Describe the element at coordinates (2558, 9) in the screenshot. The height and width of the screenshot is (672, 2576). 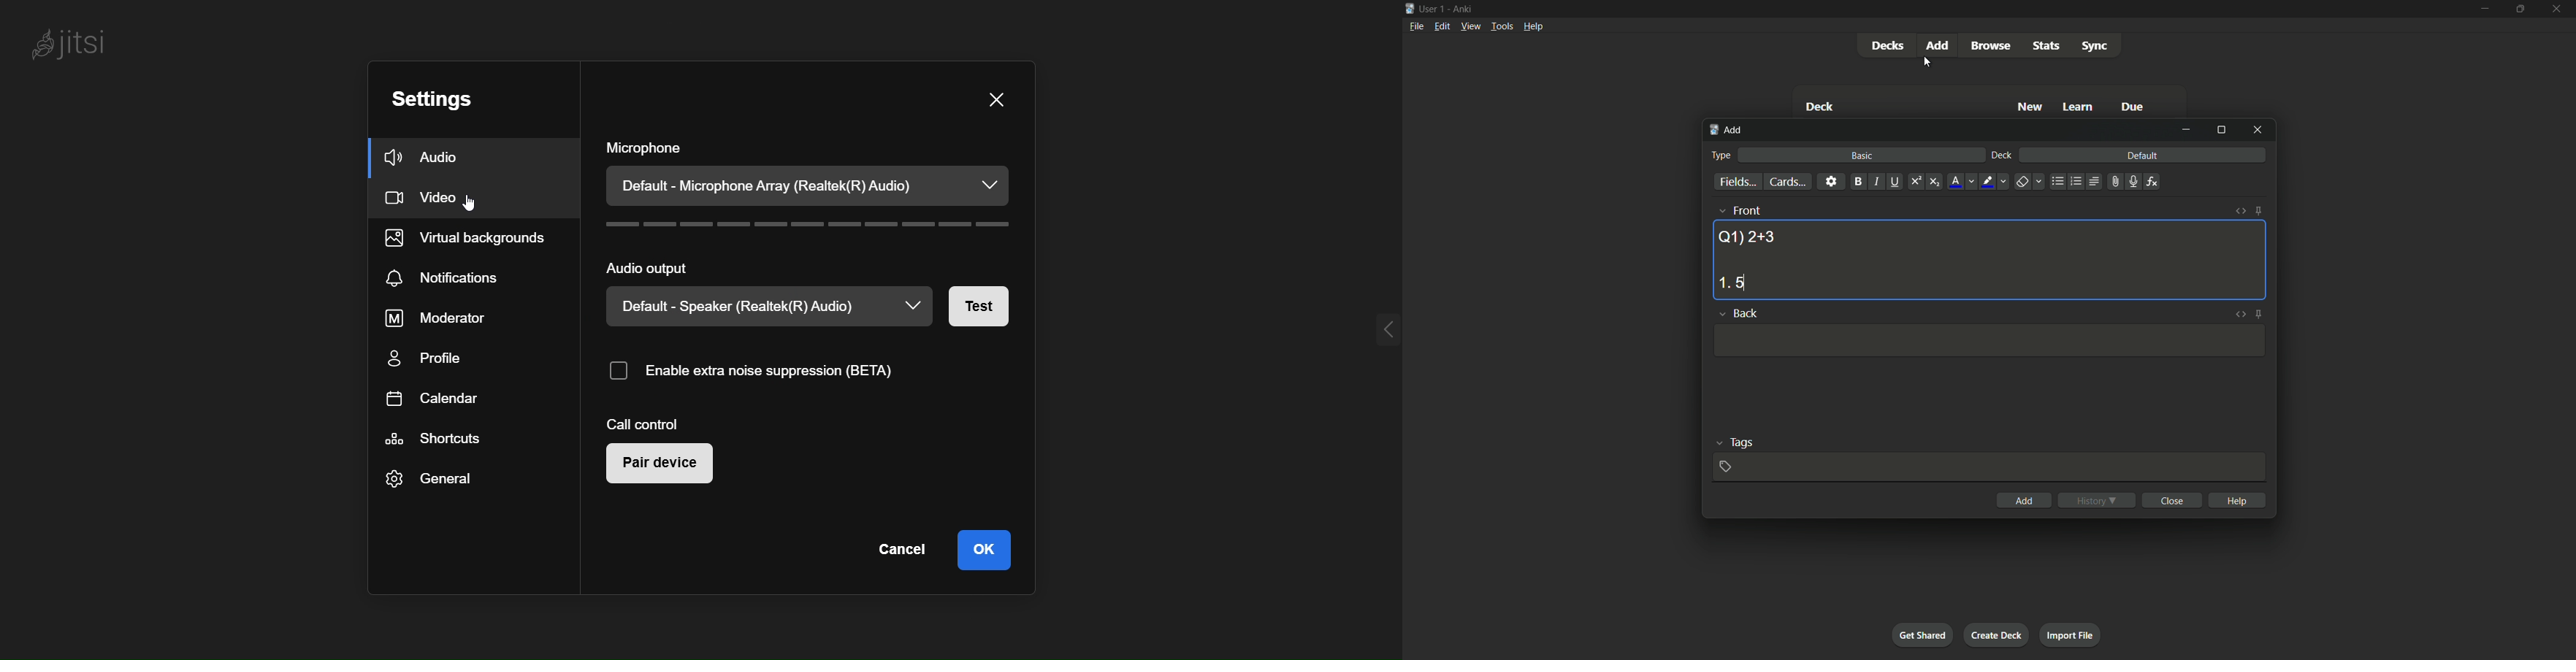
I see `close app` at that location.